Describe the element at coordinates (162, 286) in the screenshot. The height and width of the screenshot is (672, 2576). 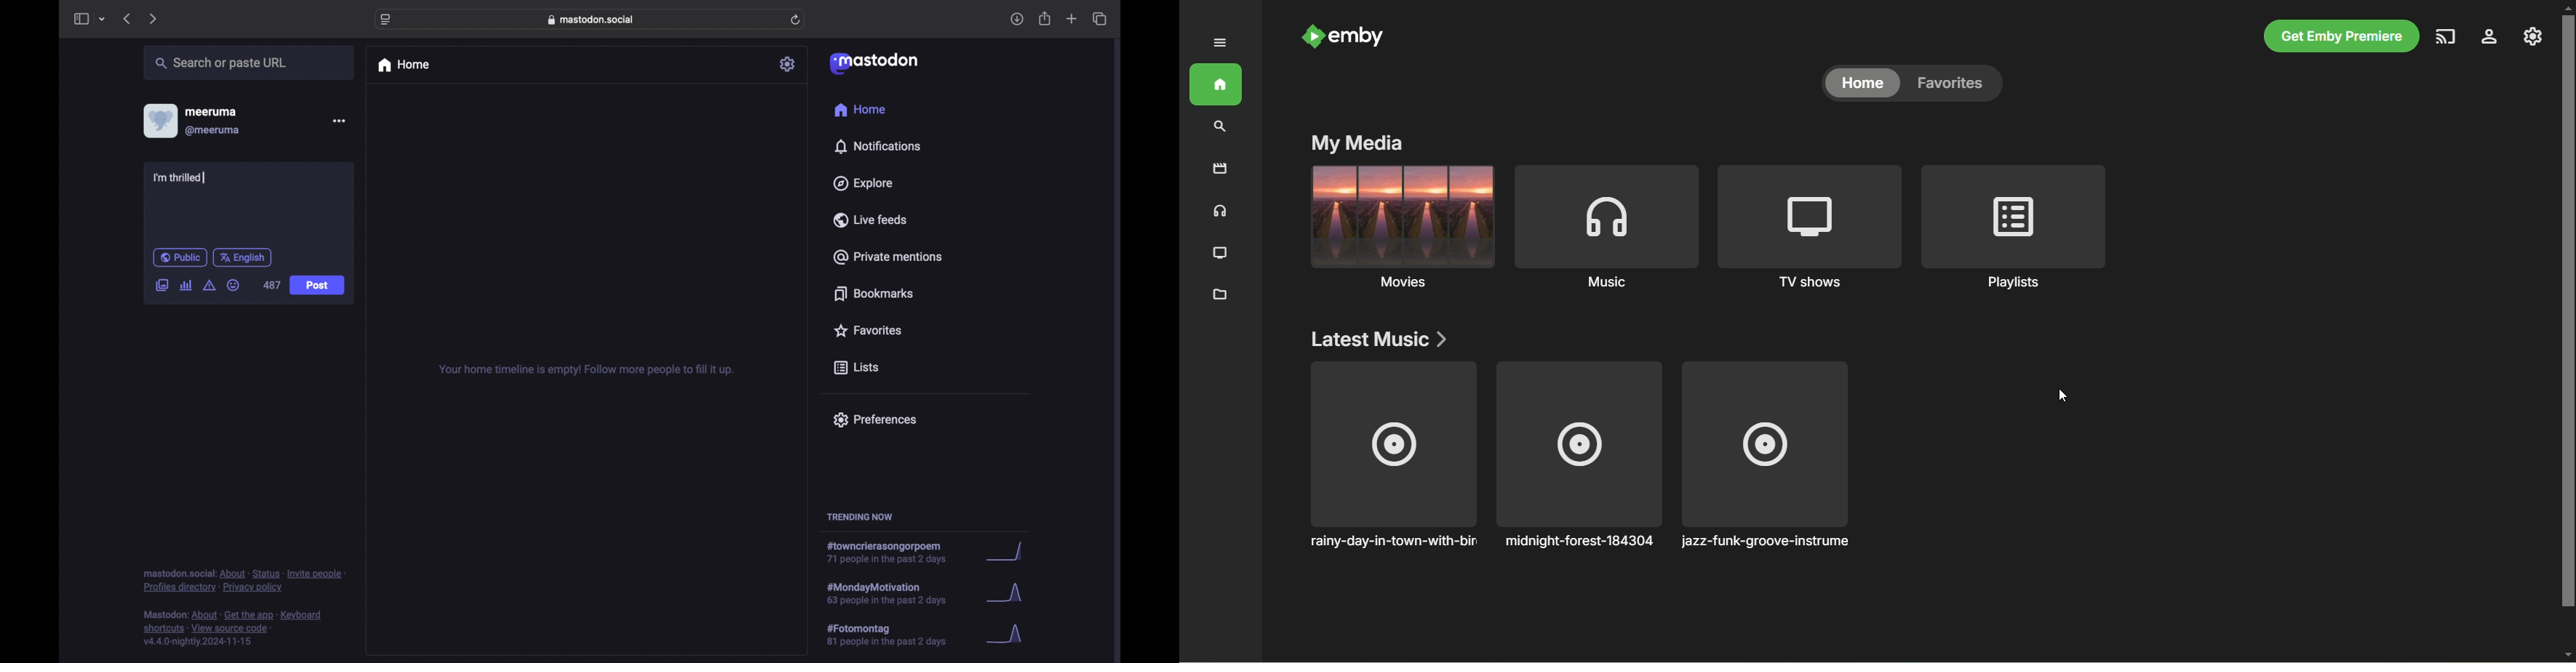
I see `add image` at that location.